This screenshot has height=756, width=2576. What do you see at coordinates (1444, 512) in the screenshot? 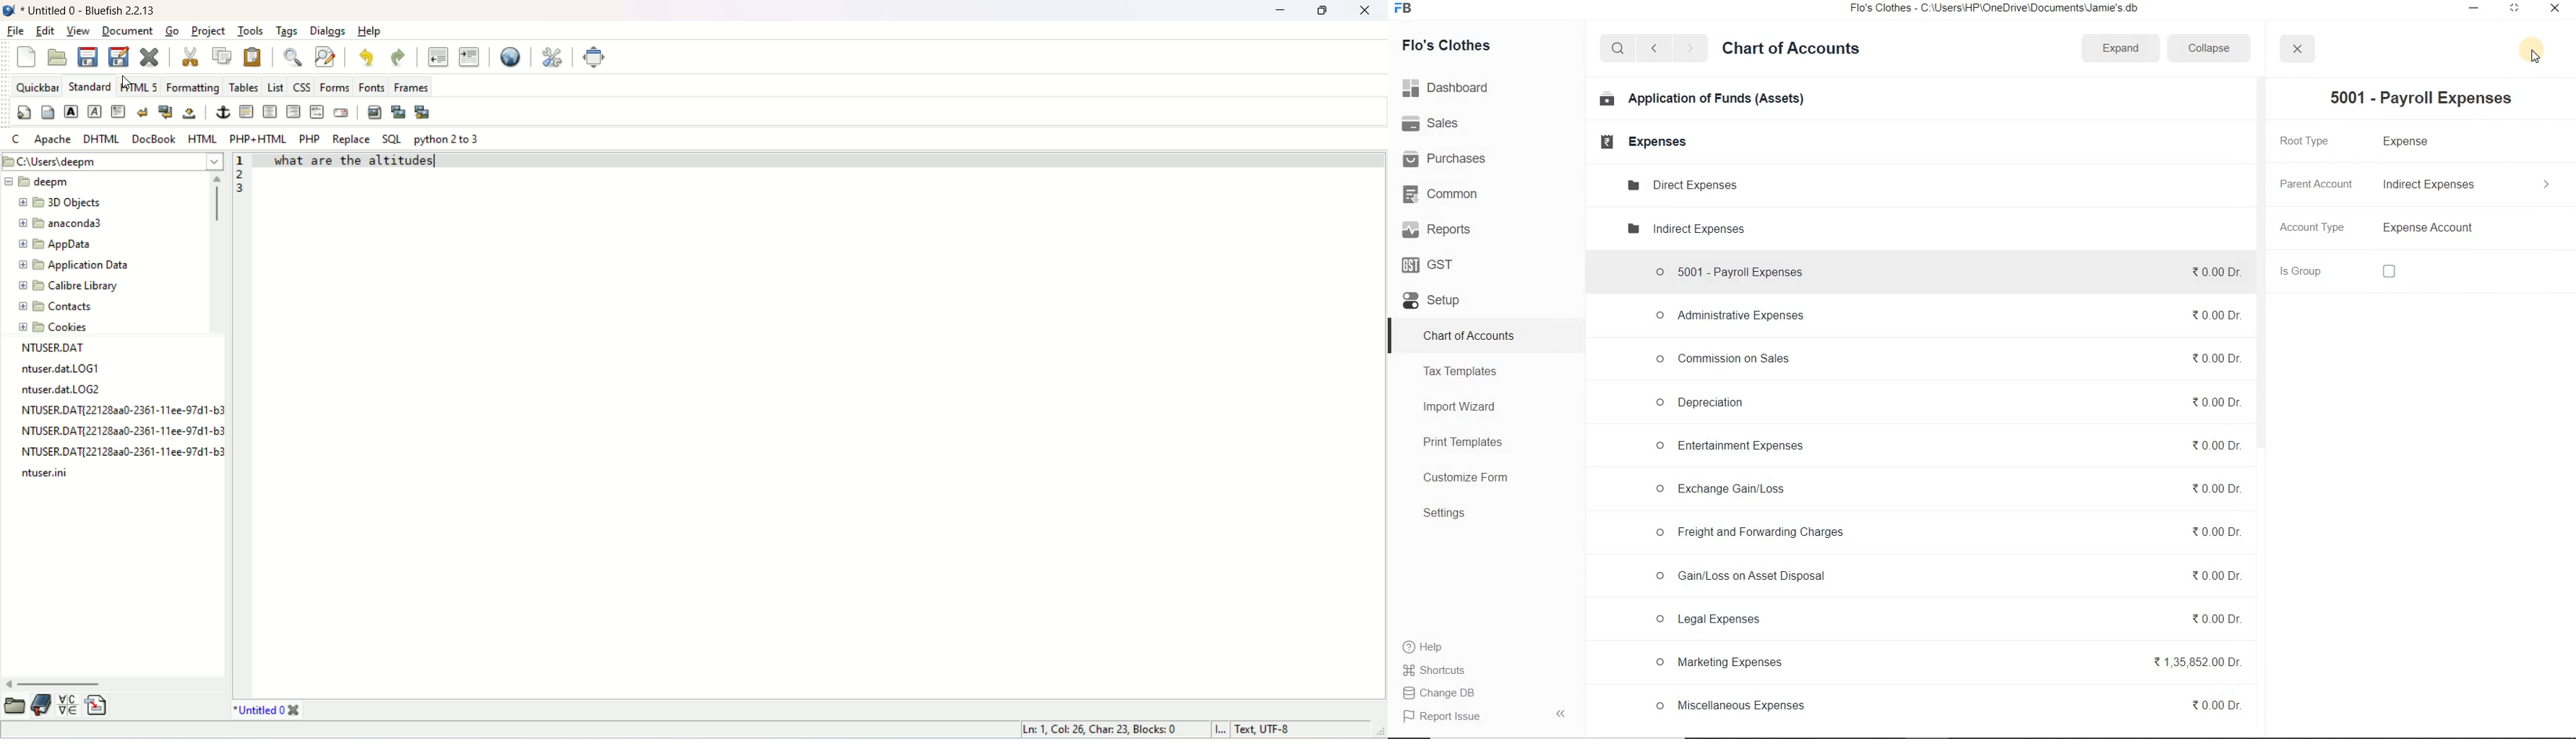
I see `Settings` at bounding box center [1444, 512].